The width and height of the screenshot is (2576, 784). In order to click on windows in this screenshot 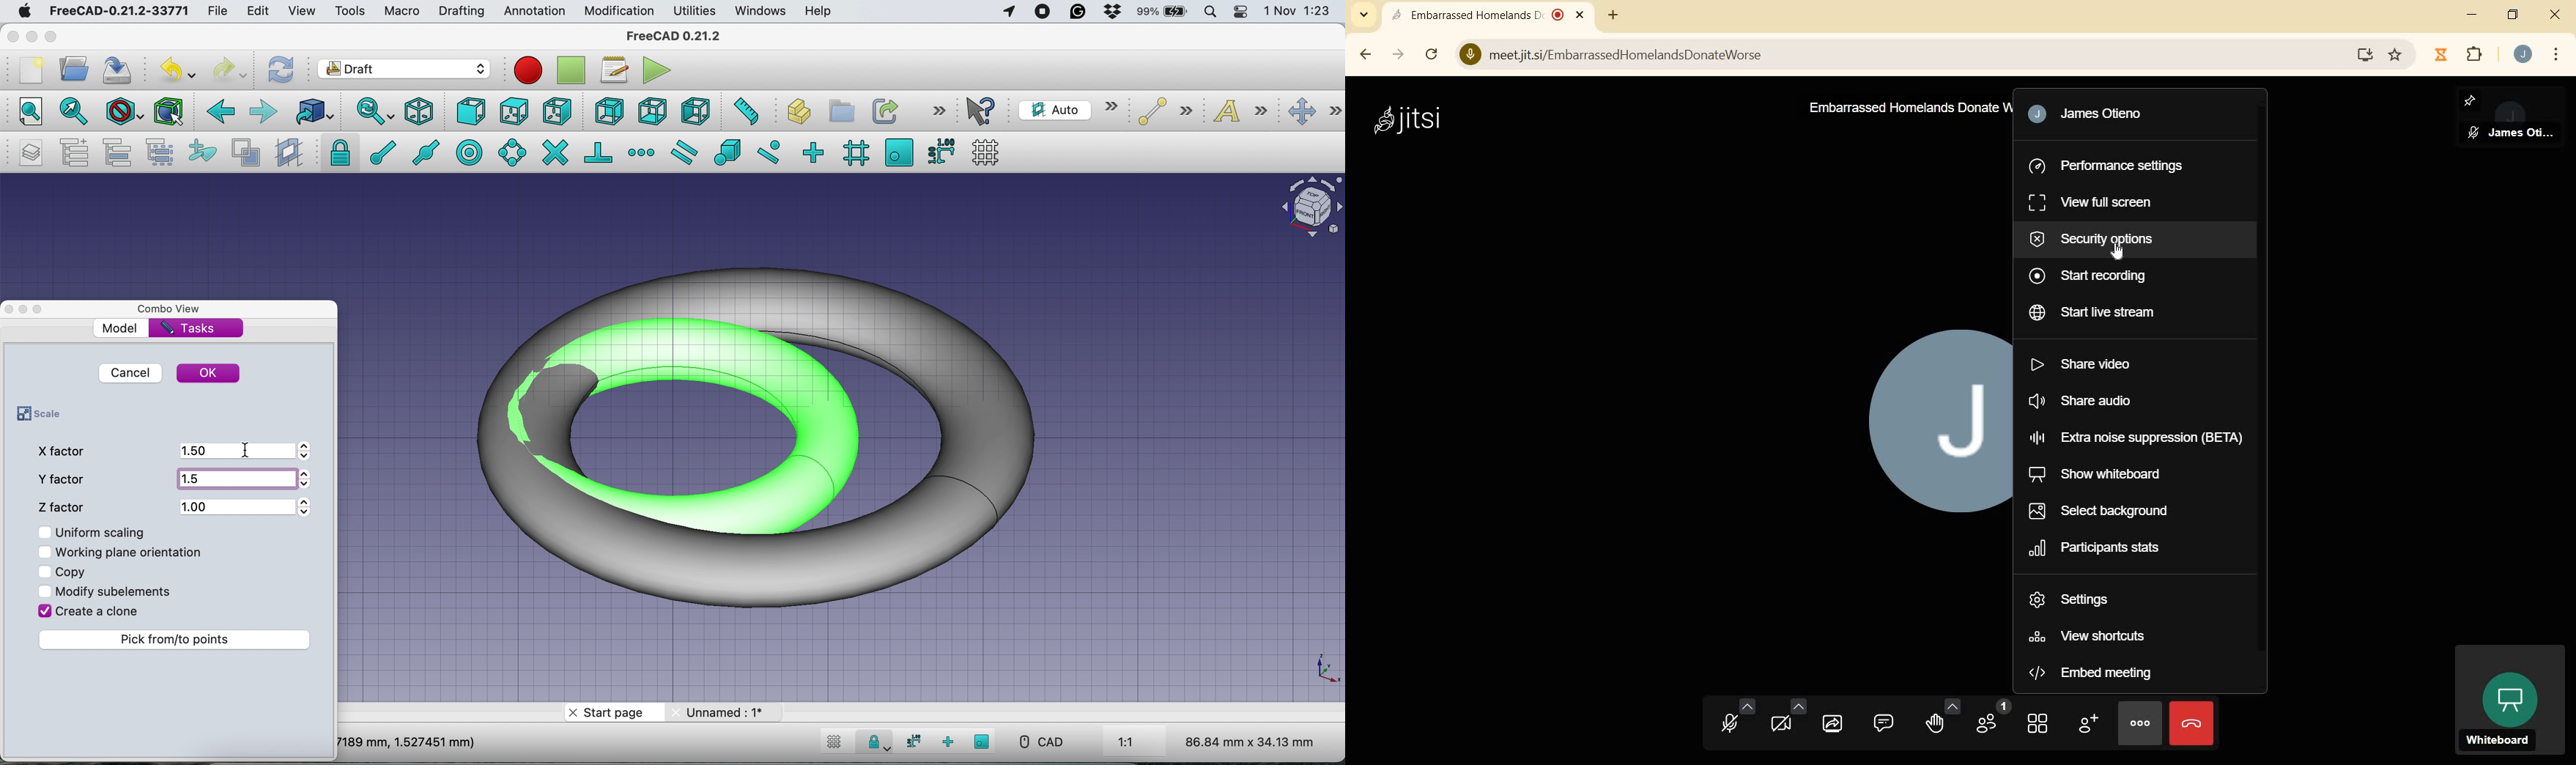, I will do `click(763, 12)`.